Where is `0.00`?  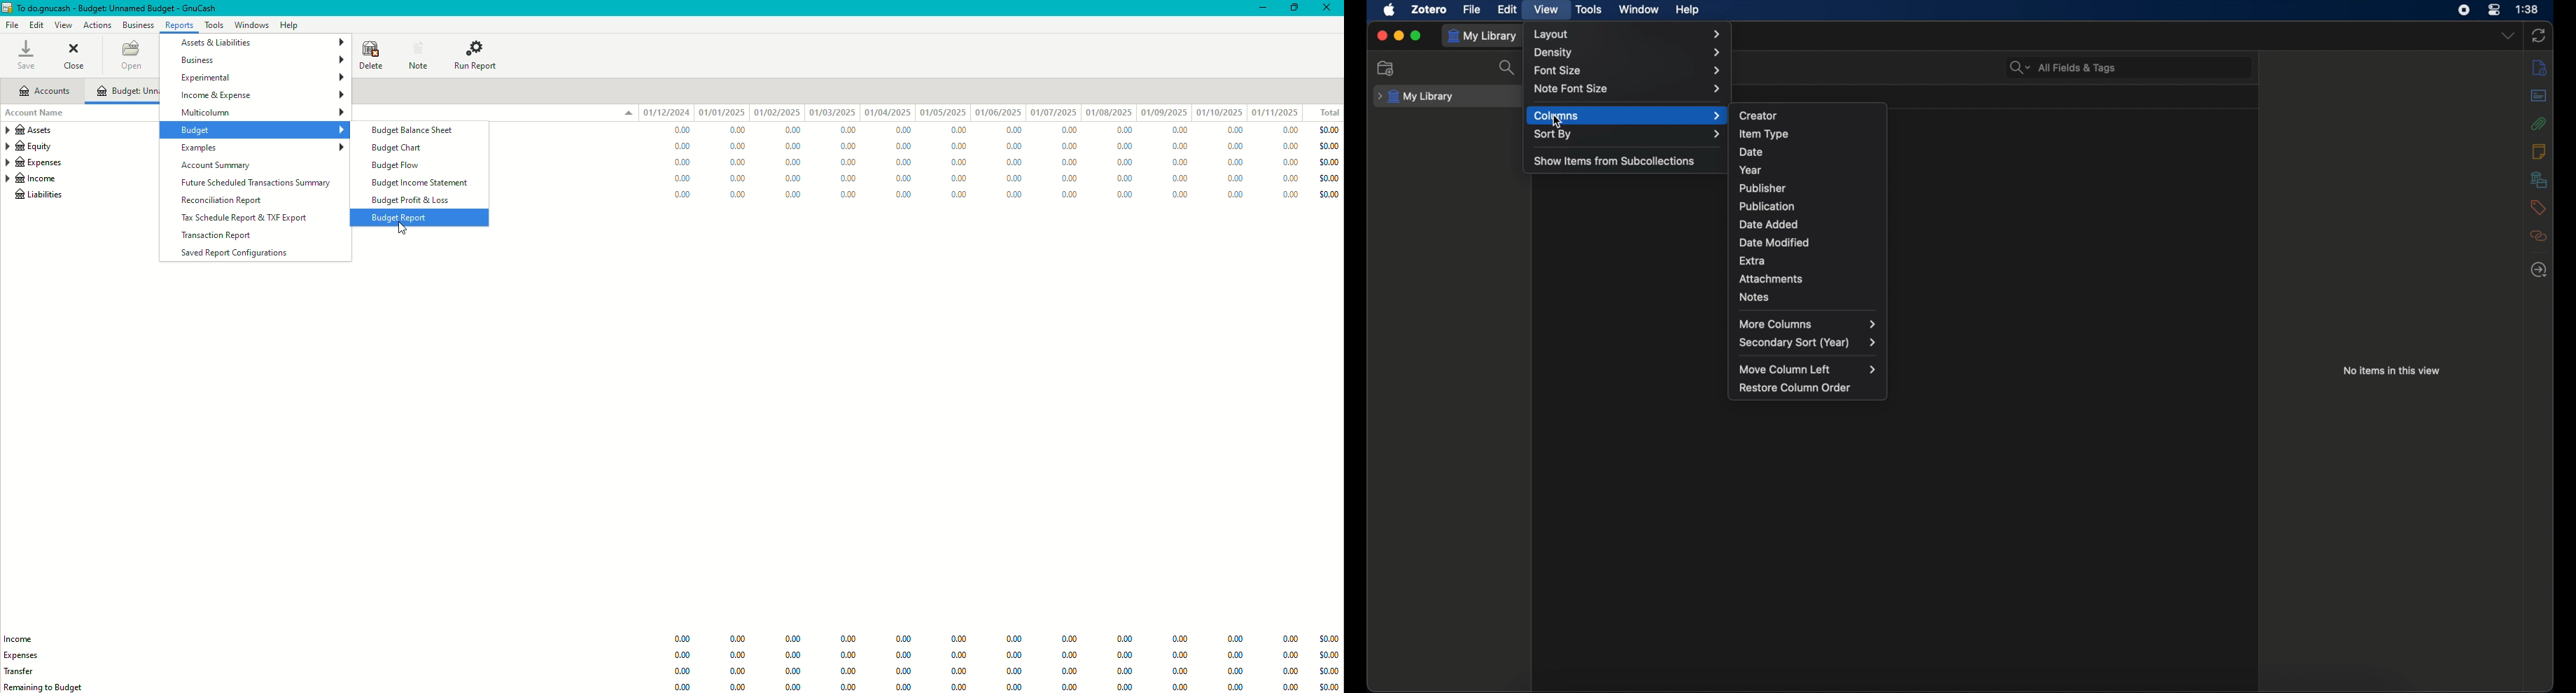 0.00 is located at coordinates (684, 655).